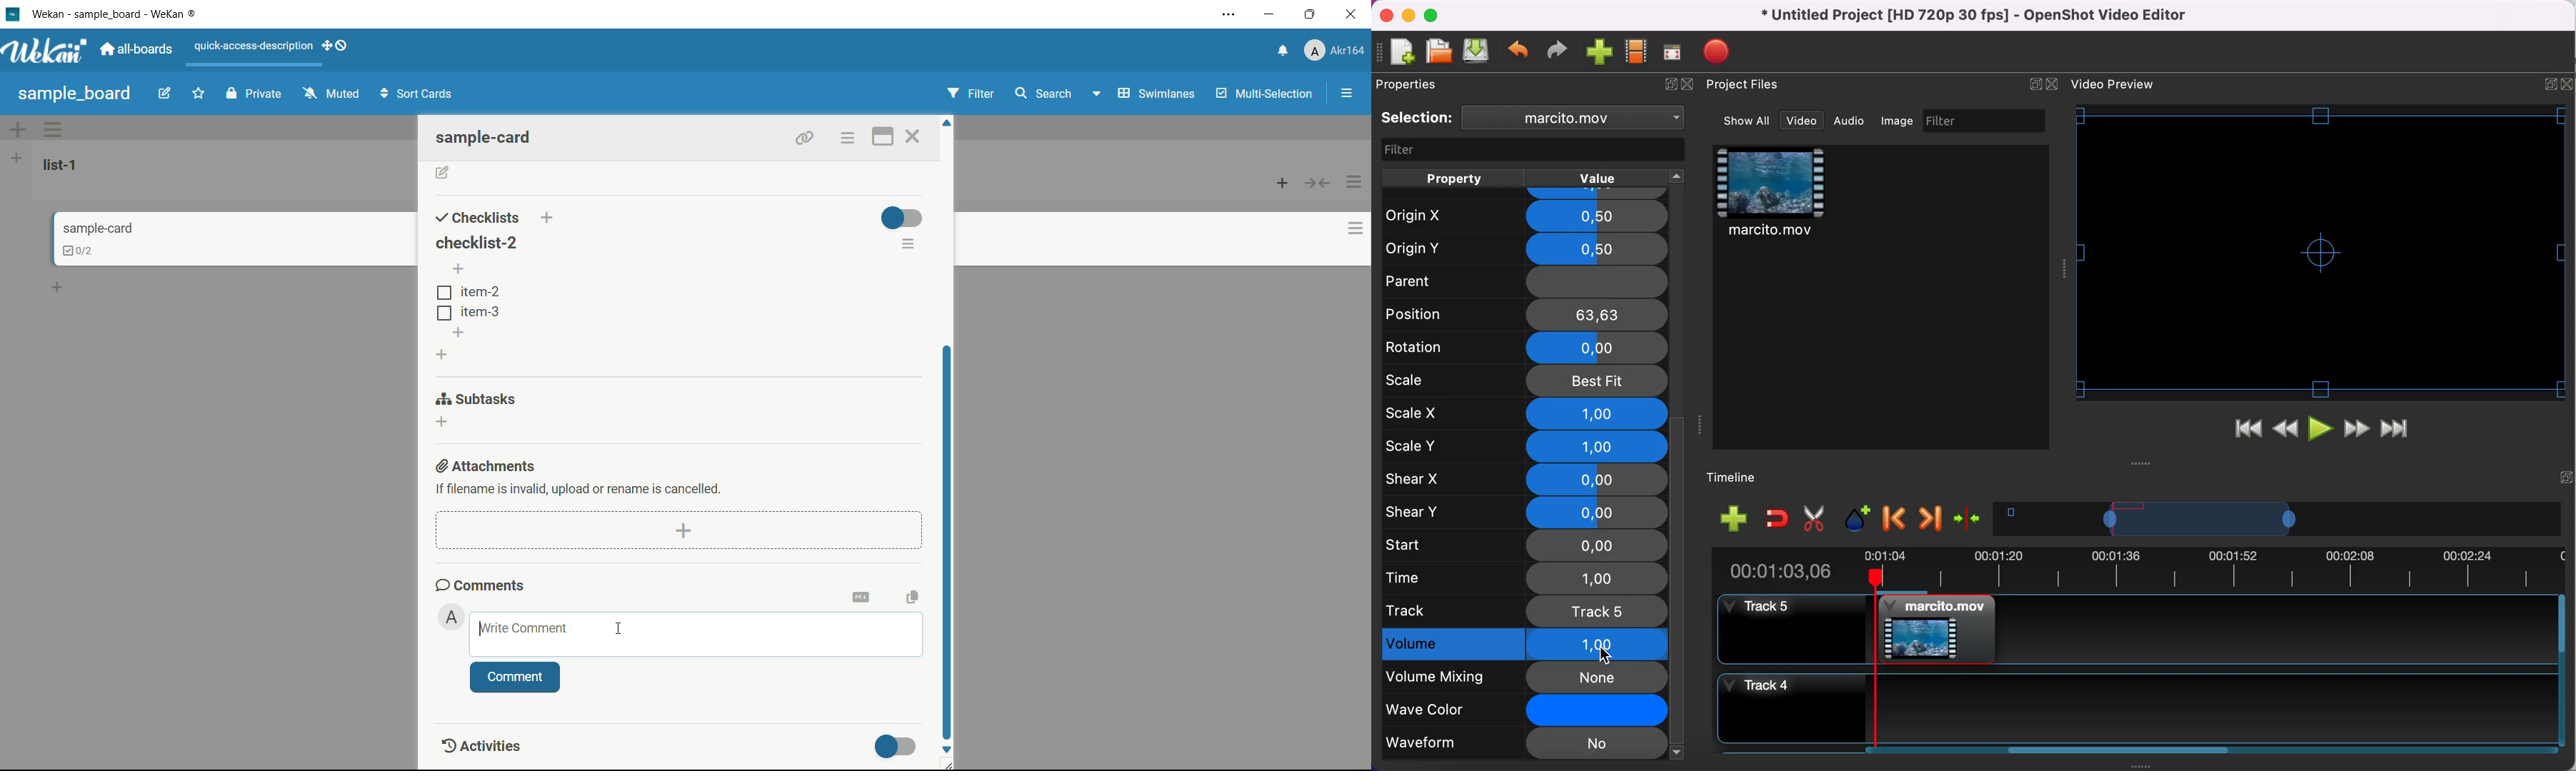  Describe the element at coordinates (1438, 52) in the screenshot. I see `open file` at that location.